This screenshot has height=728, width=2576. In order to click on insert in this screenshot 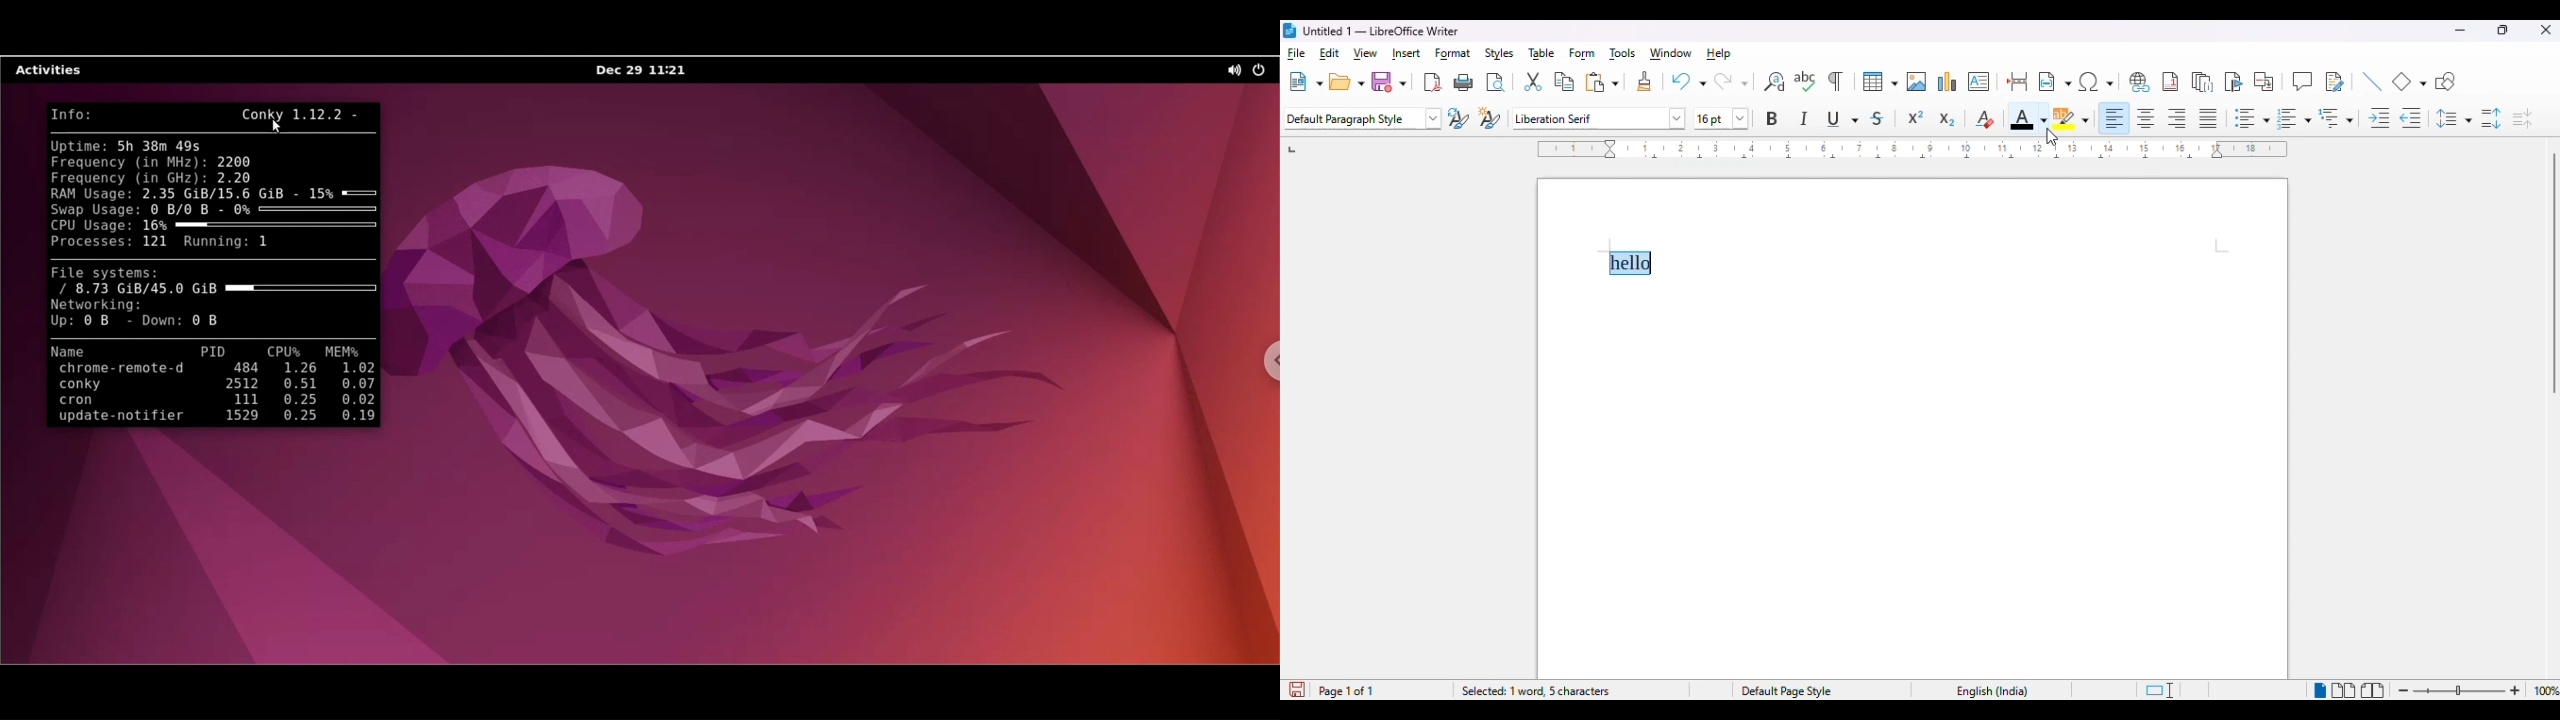, I will do `click(1406, 53)`.